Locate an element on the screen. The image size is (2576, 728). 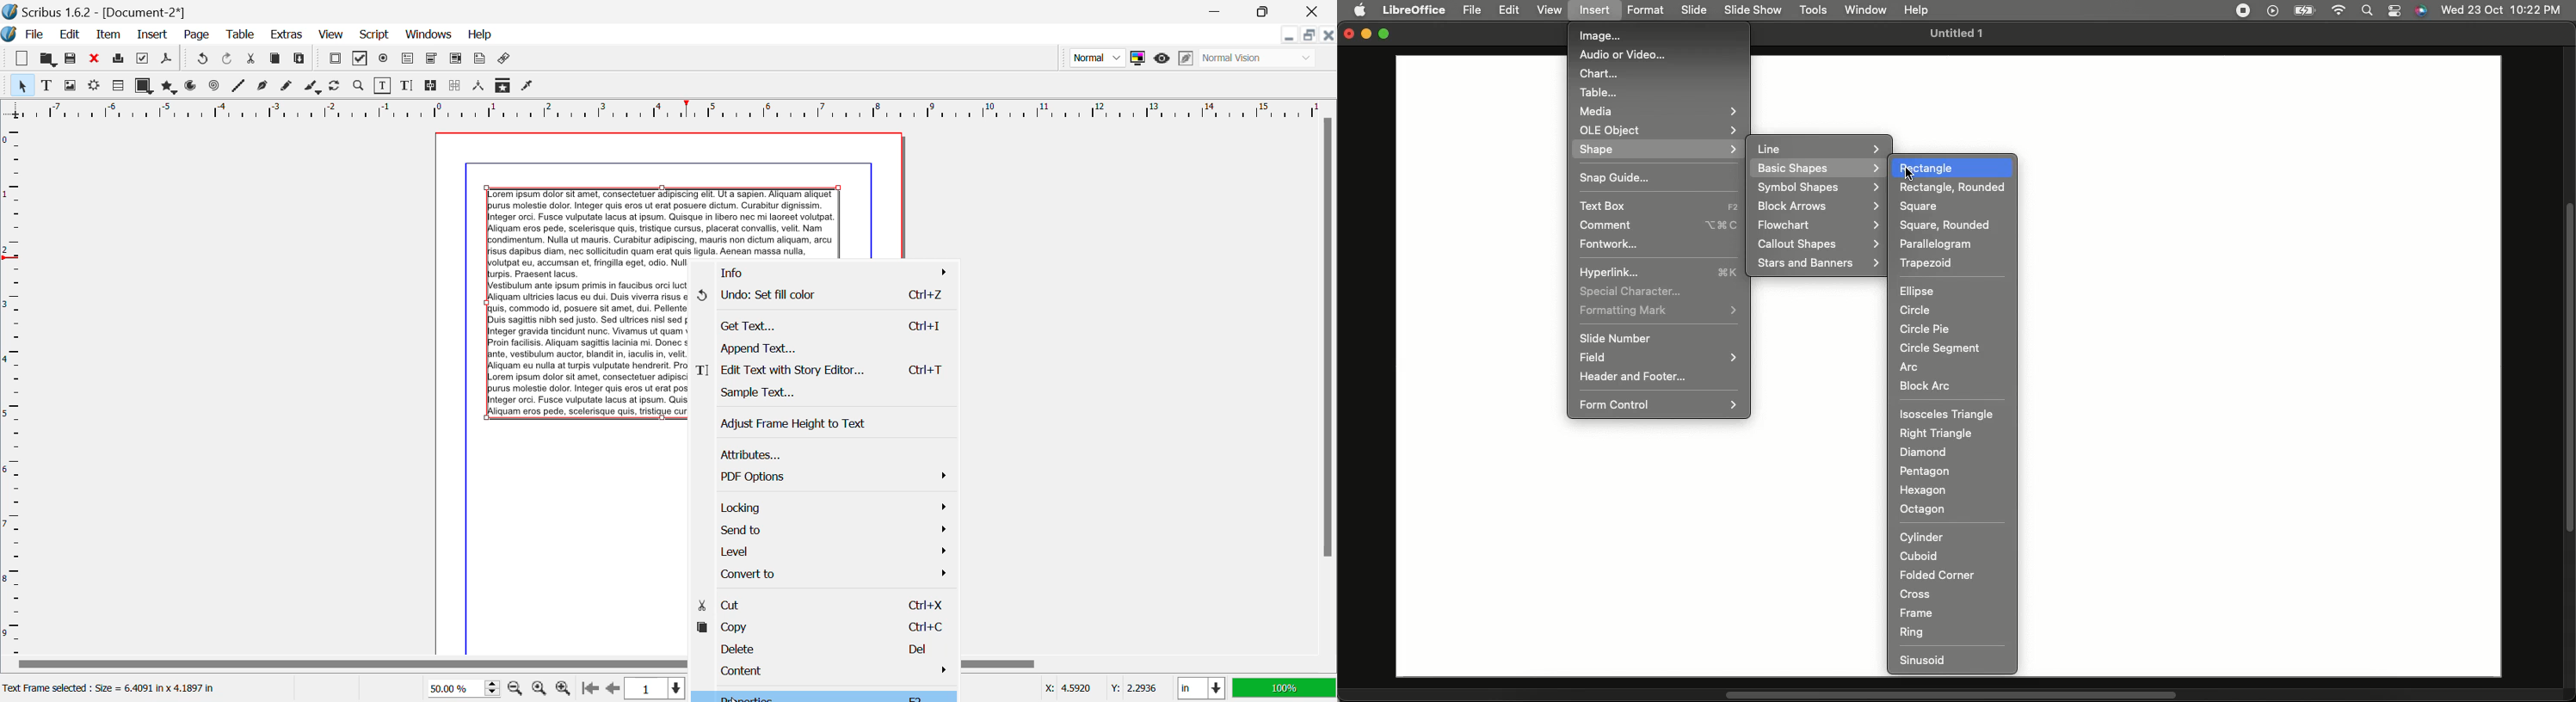
Scribus 1.62 - [Document-2*] is located at coordinates (95, 12).